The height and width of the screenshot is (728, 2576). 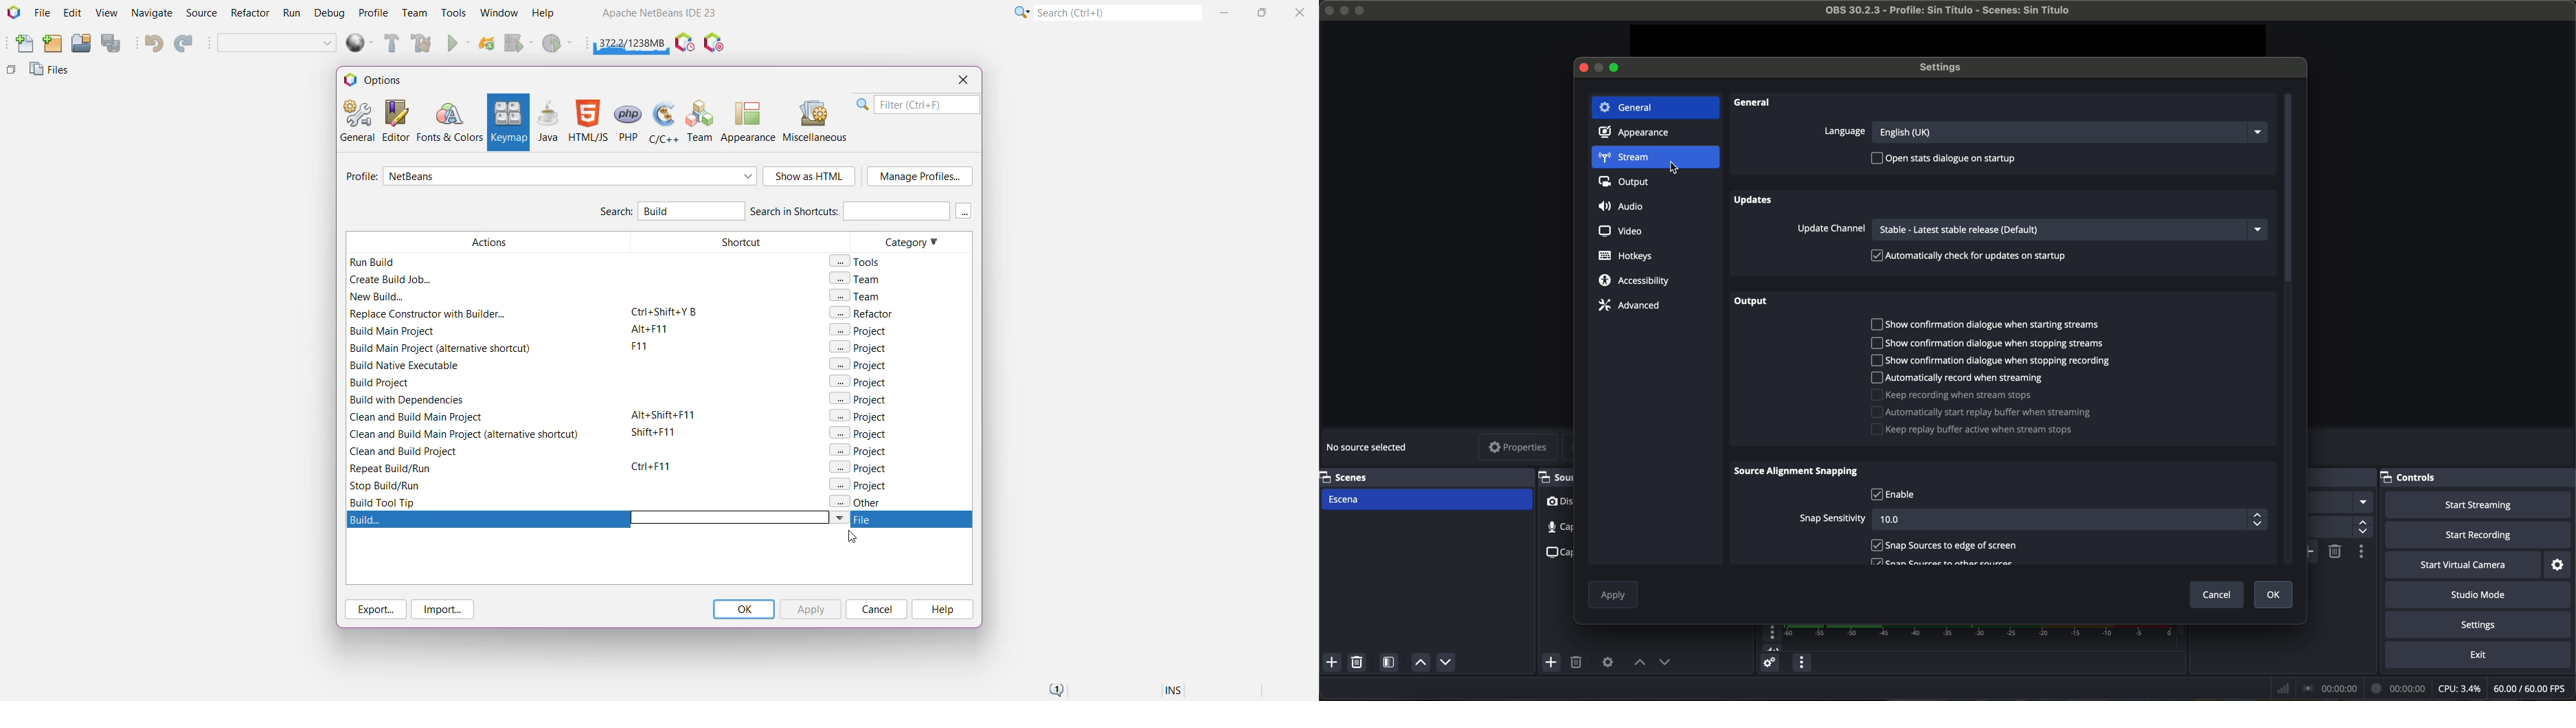 I want to click on close window, so click(x=1580, y=67).